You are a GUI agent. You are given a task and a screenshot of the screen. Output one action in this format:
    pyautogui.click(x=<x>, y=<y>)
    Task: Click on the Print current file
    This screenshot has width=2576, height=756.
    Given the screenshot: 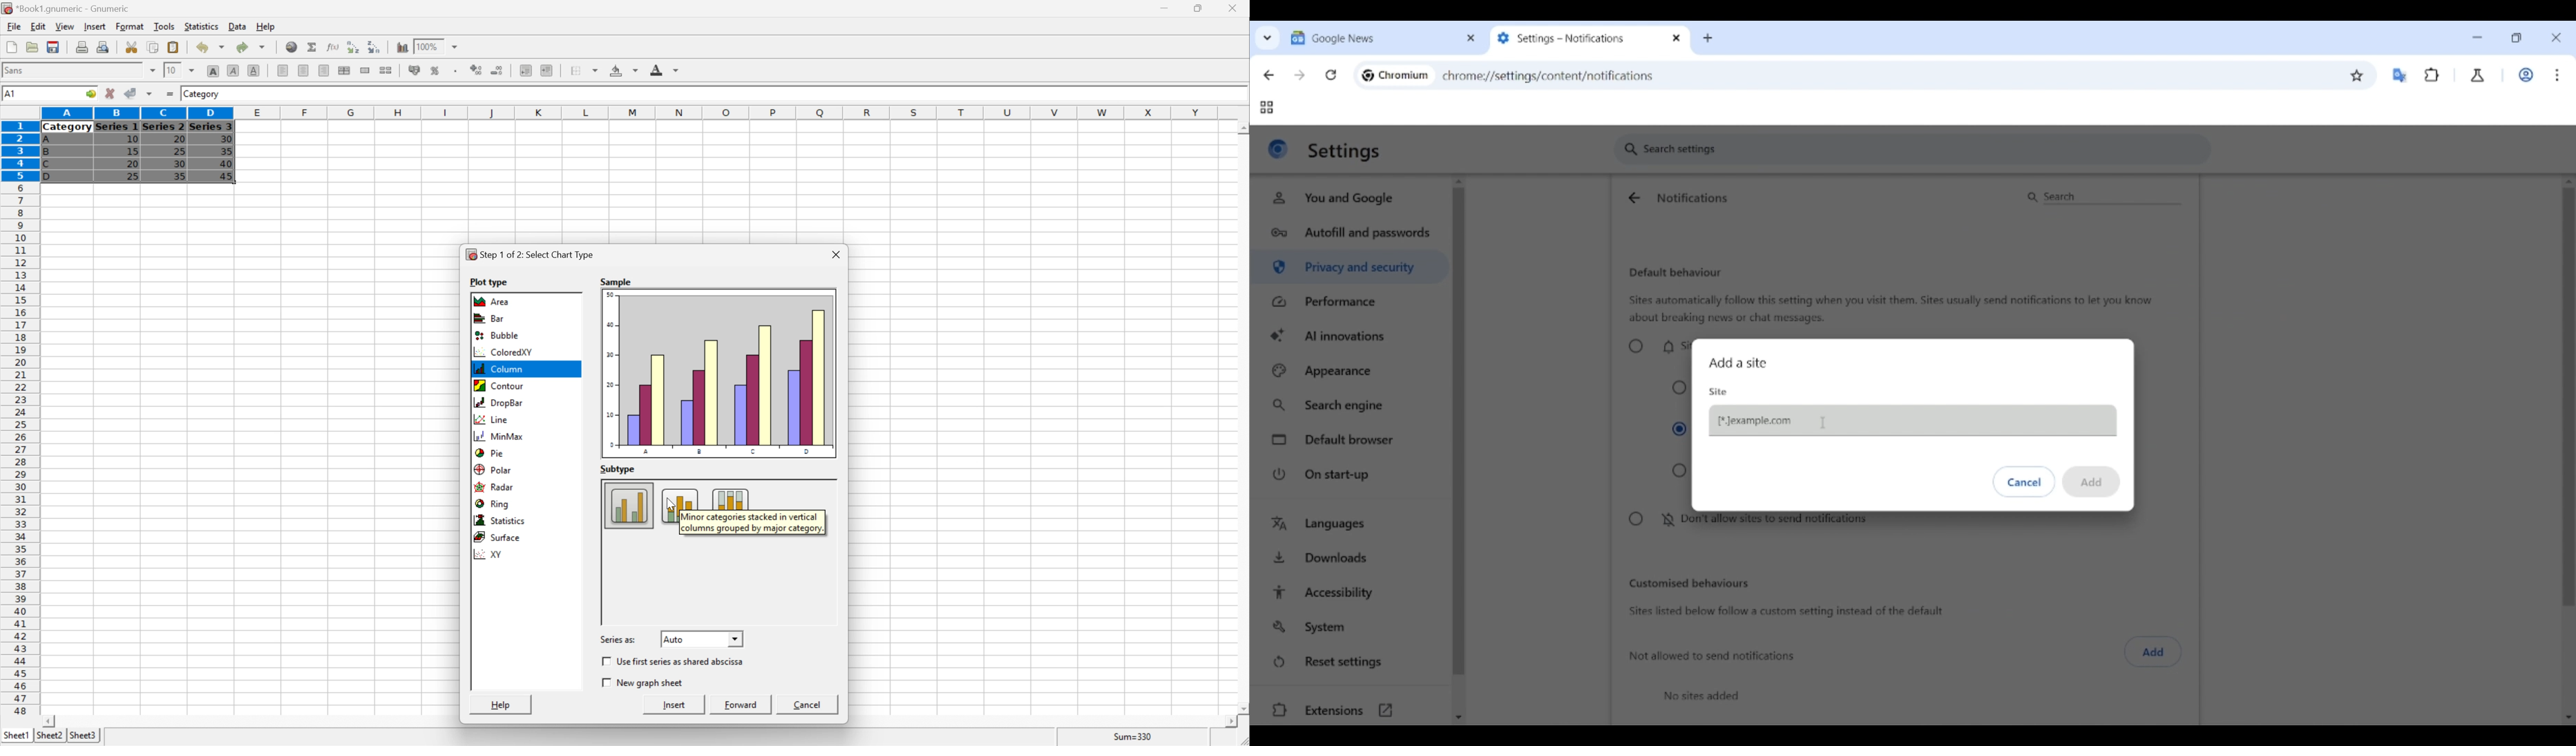 What is the action you would take?
    pyautogui.click(x=82, y=48)
    